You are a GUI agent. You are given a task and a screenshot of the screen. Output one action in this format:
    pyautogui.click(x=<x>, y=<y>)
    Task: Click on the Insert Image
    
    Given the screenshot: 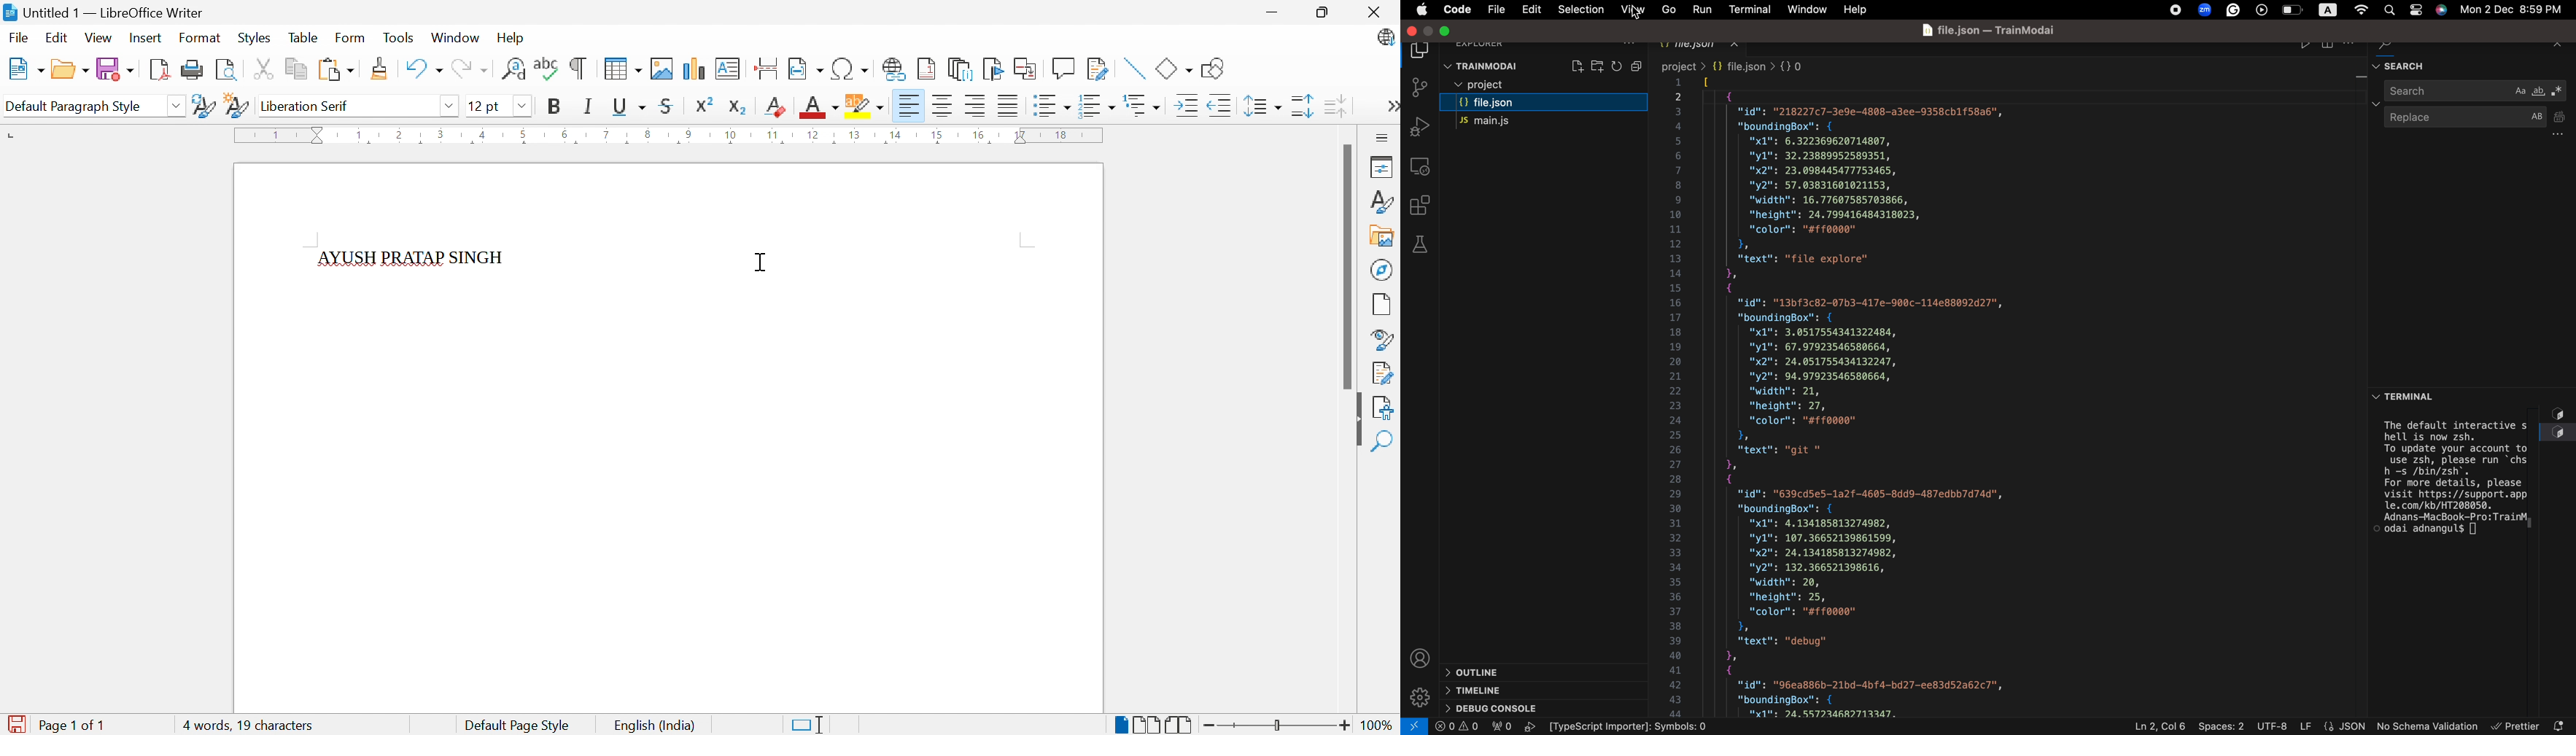 What is the action you would take?
    pyautogui.click(x=662, y=68)
    